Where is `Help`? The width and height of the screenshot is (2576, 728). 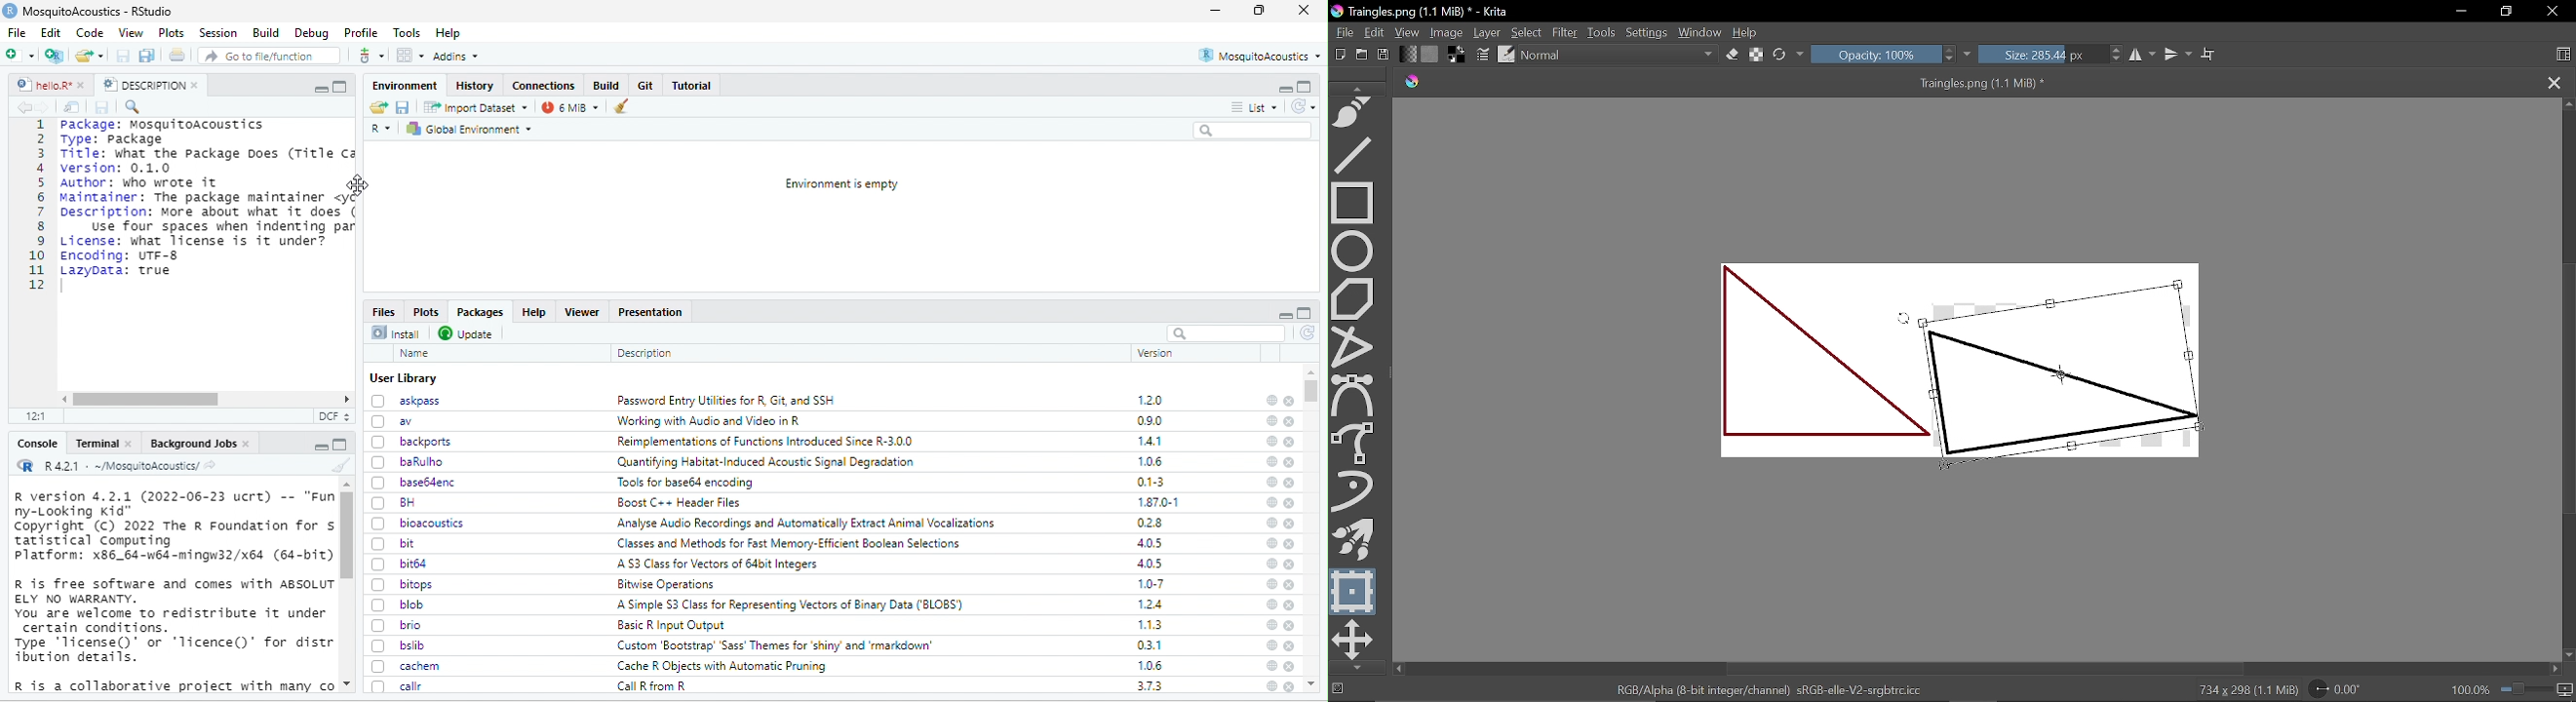 Help is located at coordinates (450, 33).